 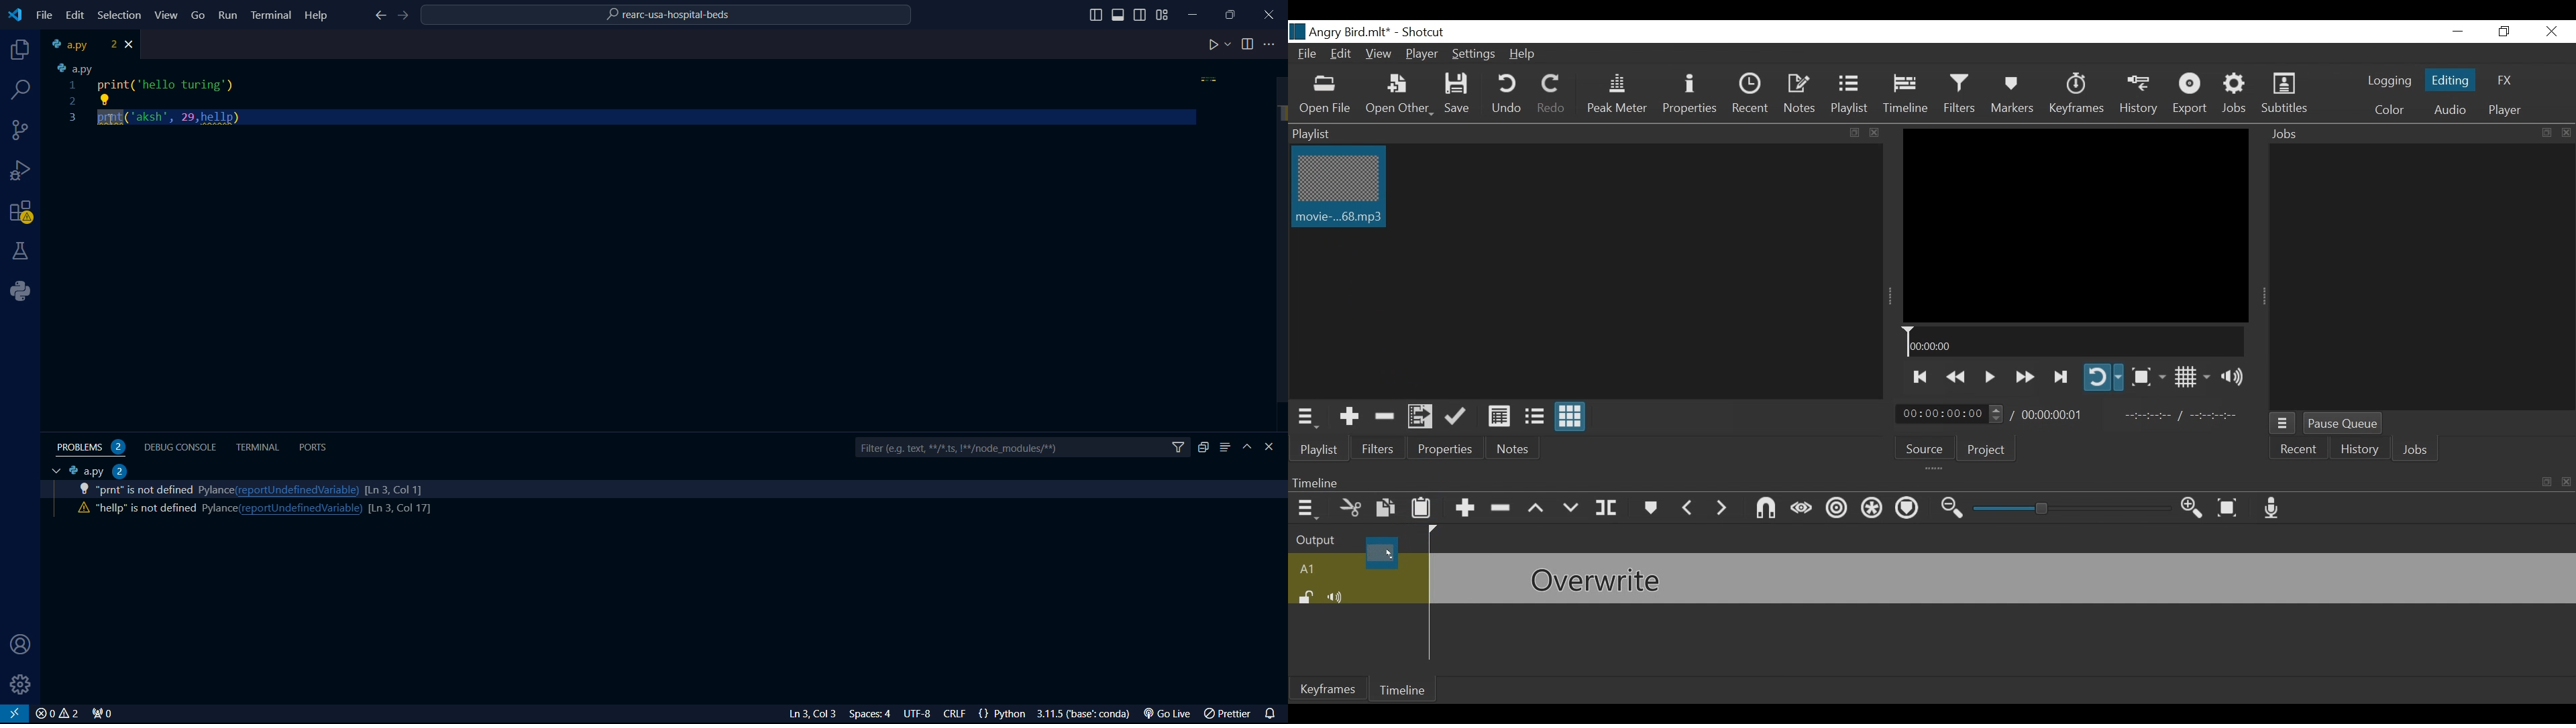 I want to click on Toggle player on looping, so click(x=2104, y=378).